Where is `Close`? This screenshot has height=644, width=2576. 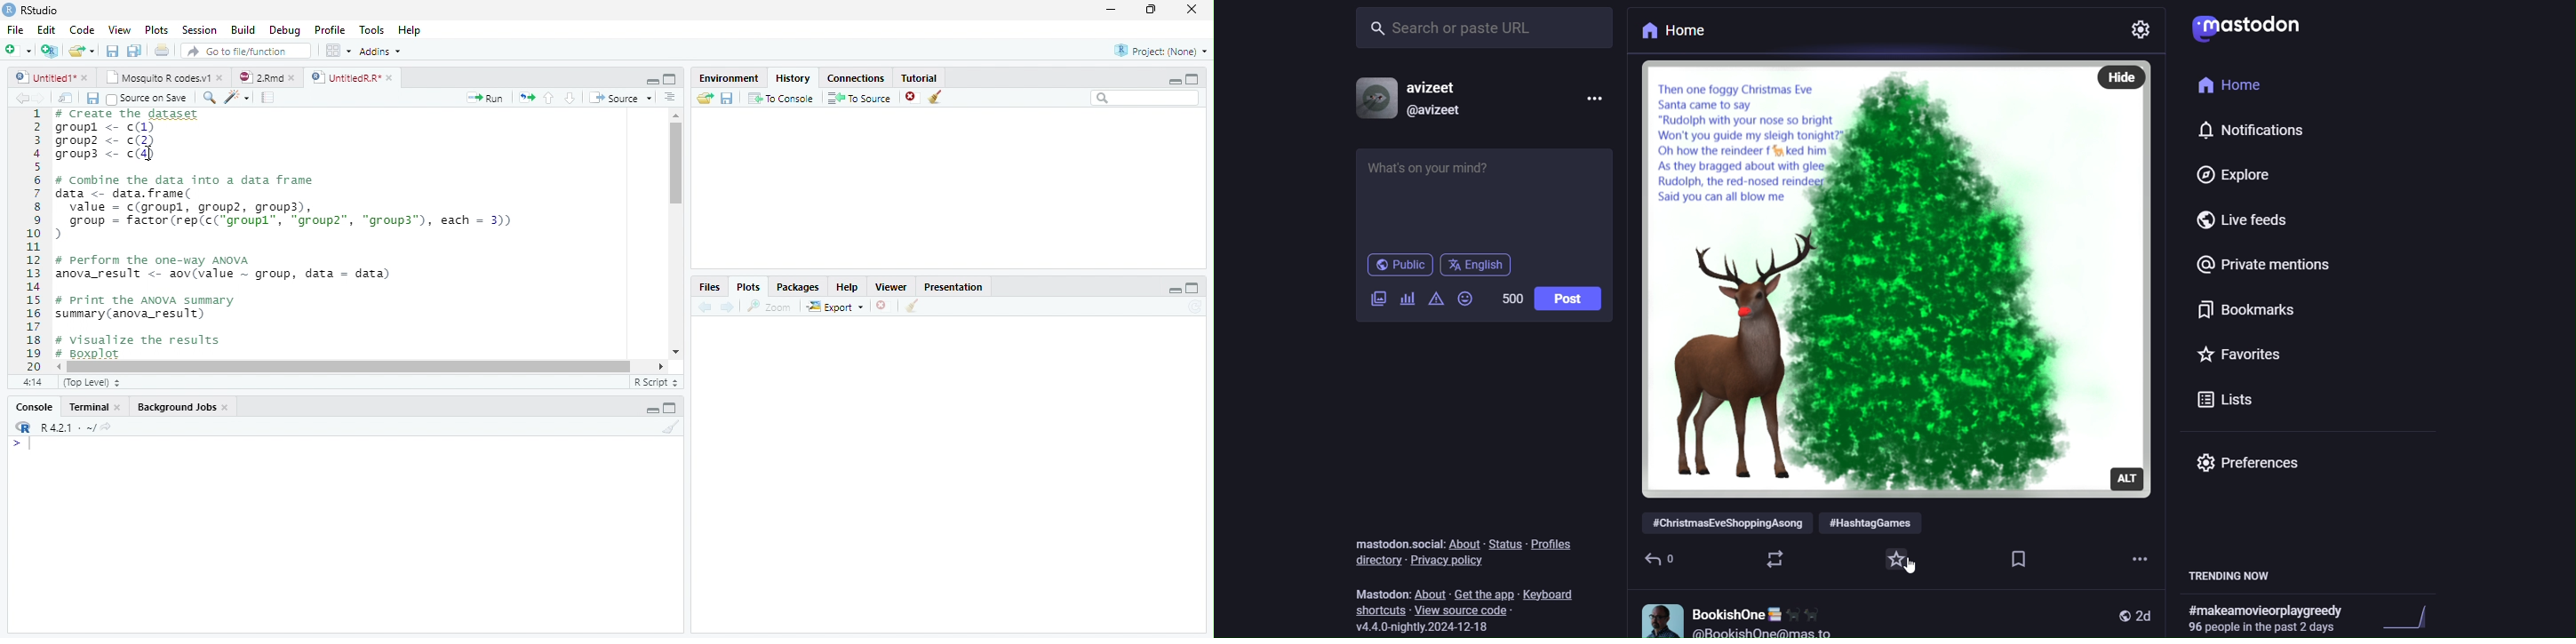
Close is located at coordinates (1190, 11).